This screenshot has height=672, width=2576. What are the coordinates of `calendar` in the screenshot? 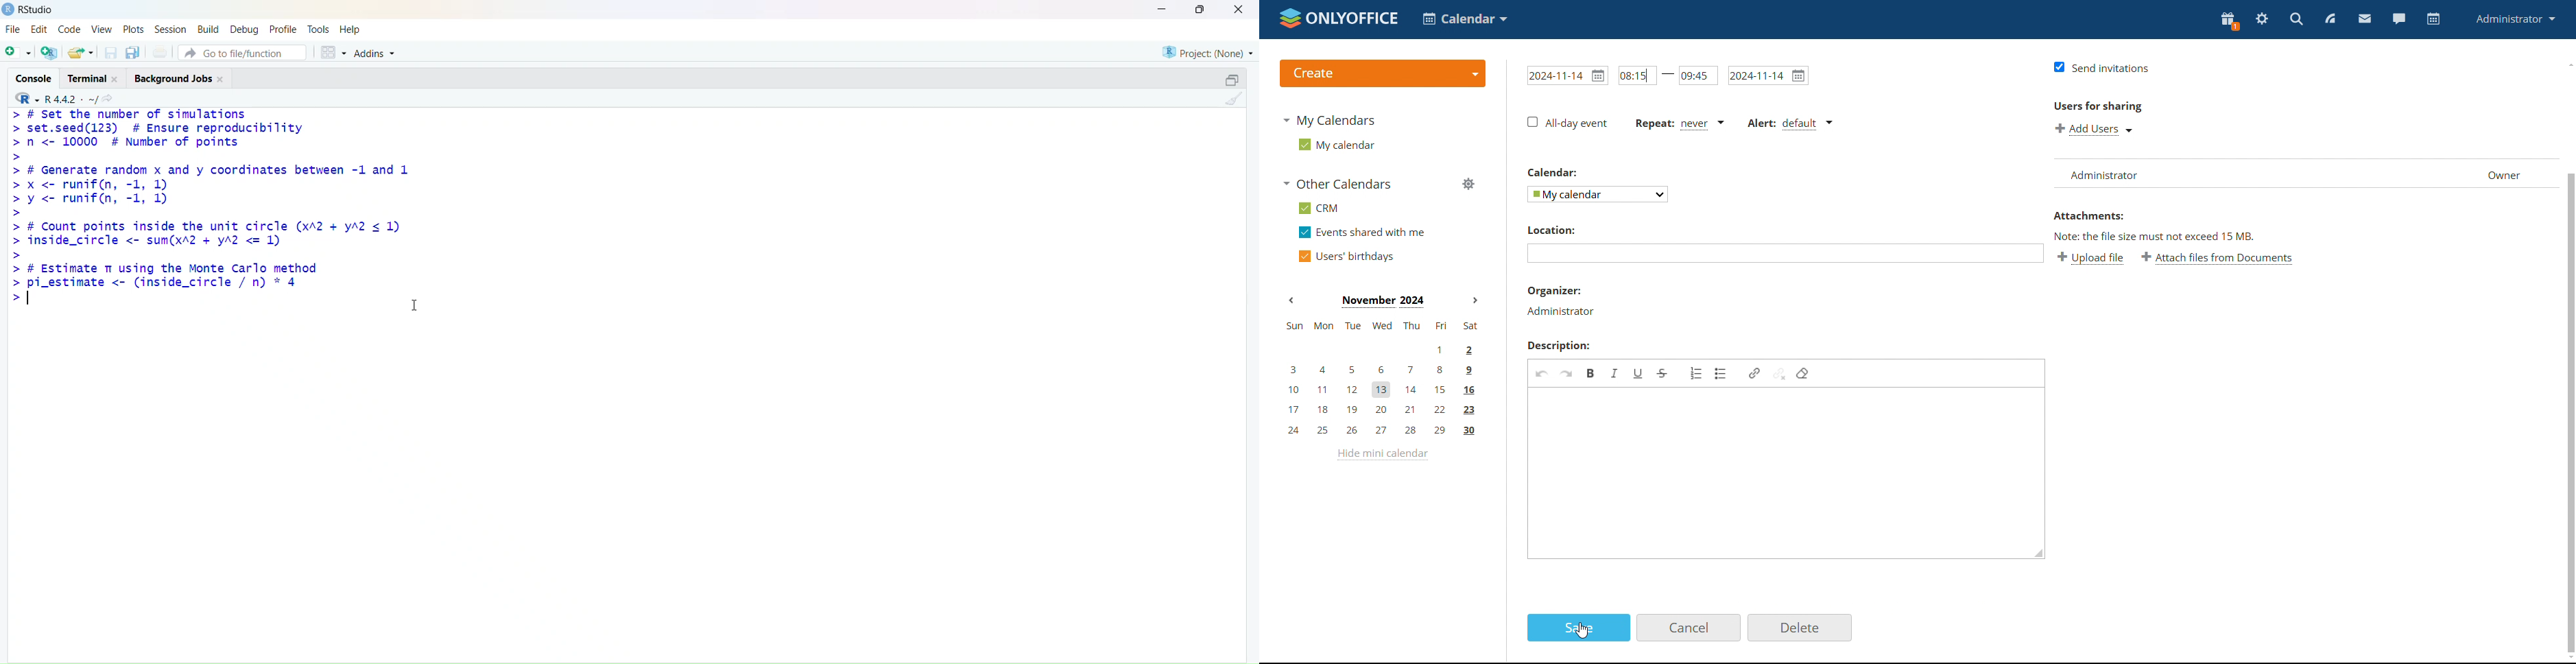 It's located at (1555, 173).